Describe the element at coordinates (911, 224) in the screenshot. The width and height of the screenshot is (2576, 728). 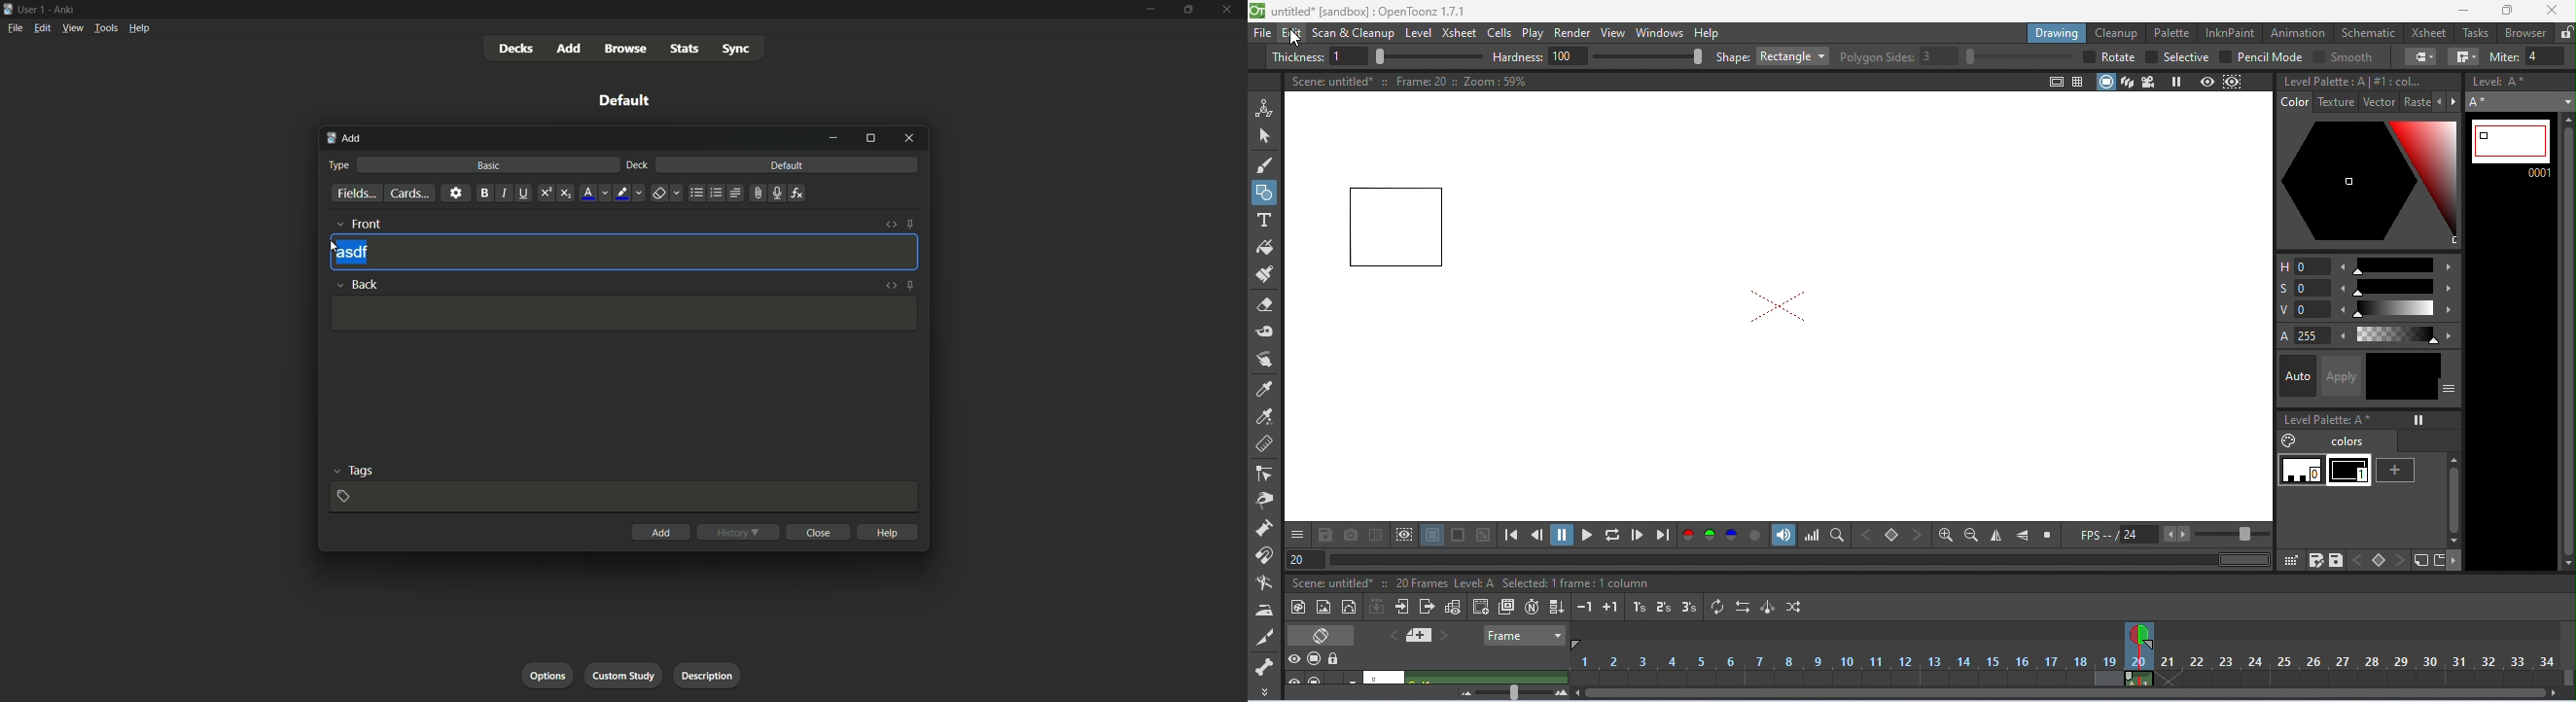
I see `toggle sticky` at that location.